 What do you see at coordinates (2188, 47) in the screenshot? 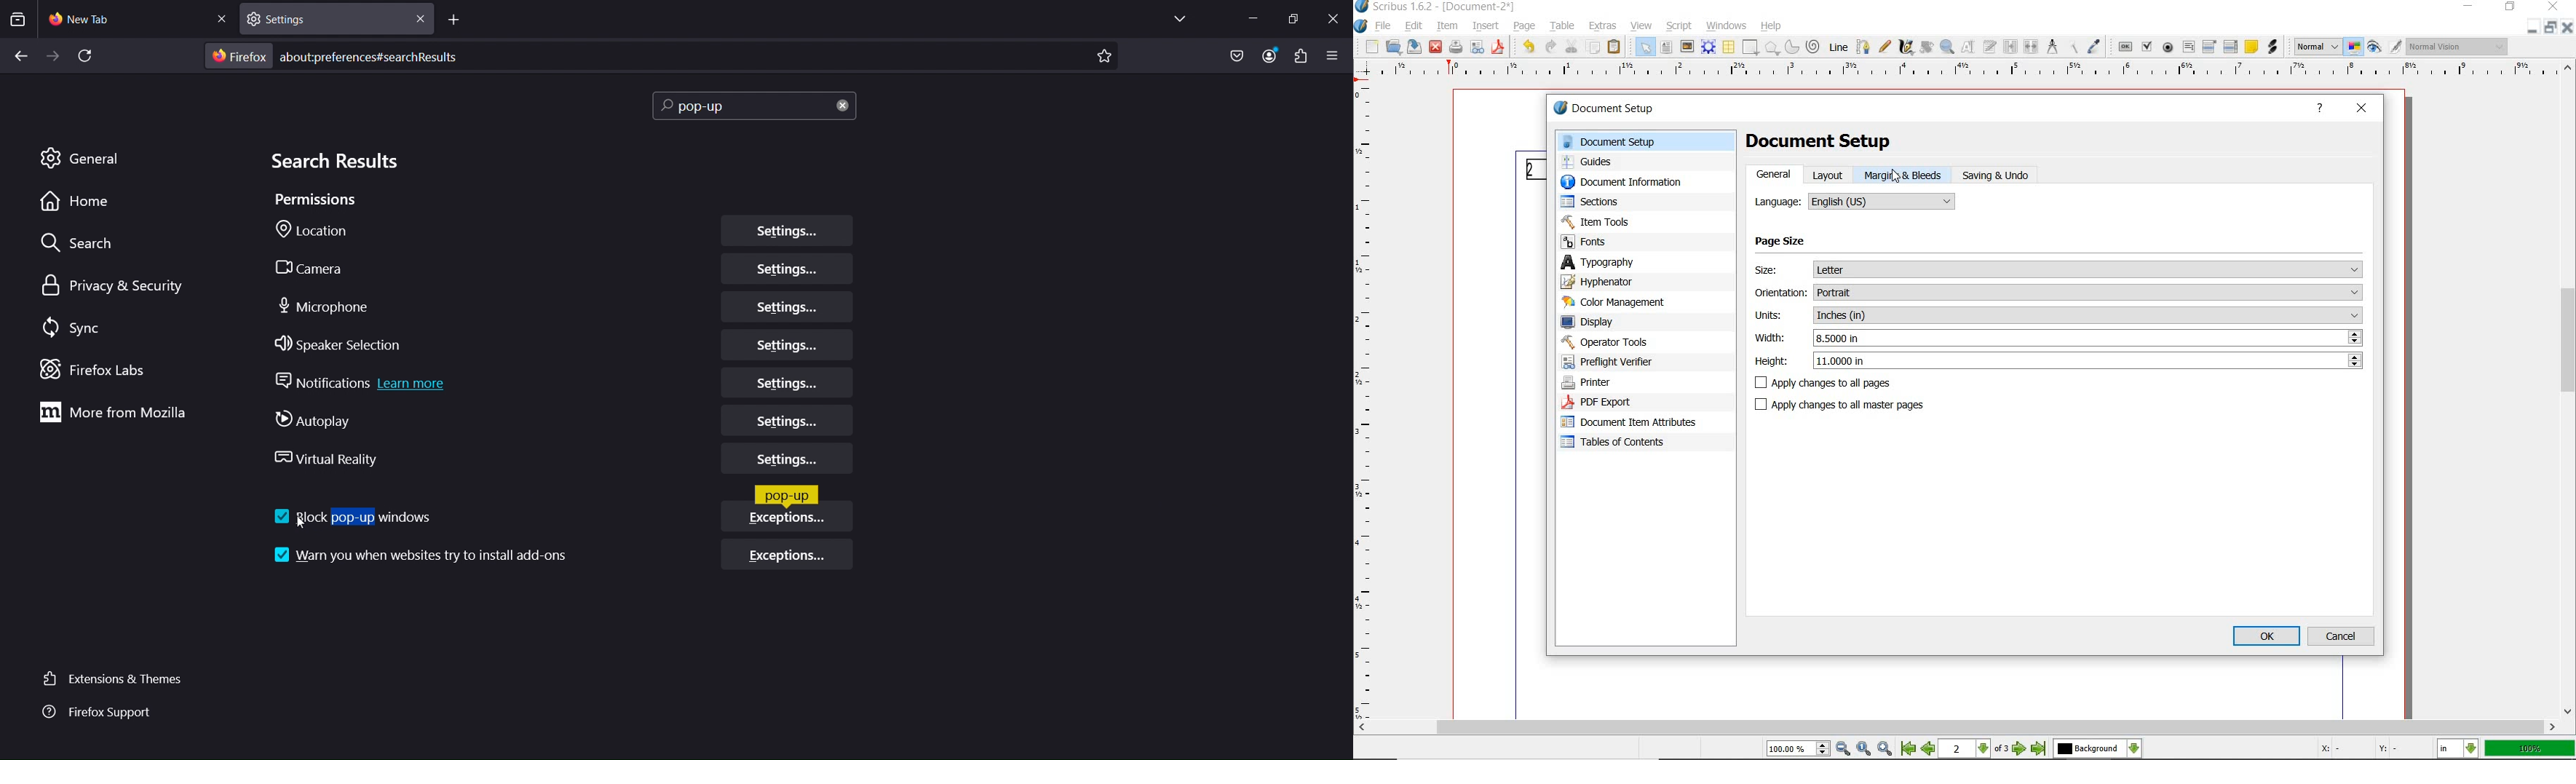
I see `pdf text field` at bounding box center [2188, 47].